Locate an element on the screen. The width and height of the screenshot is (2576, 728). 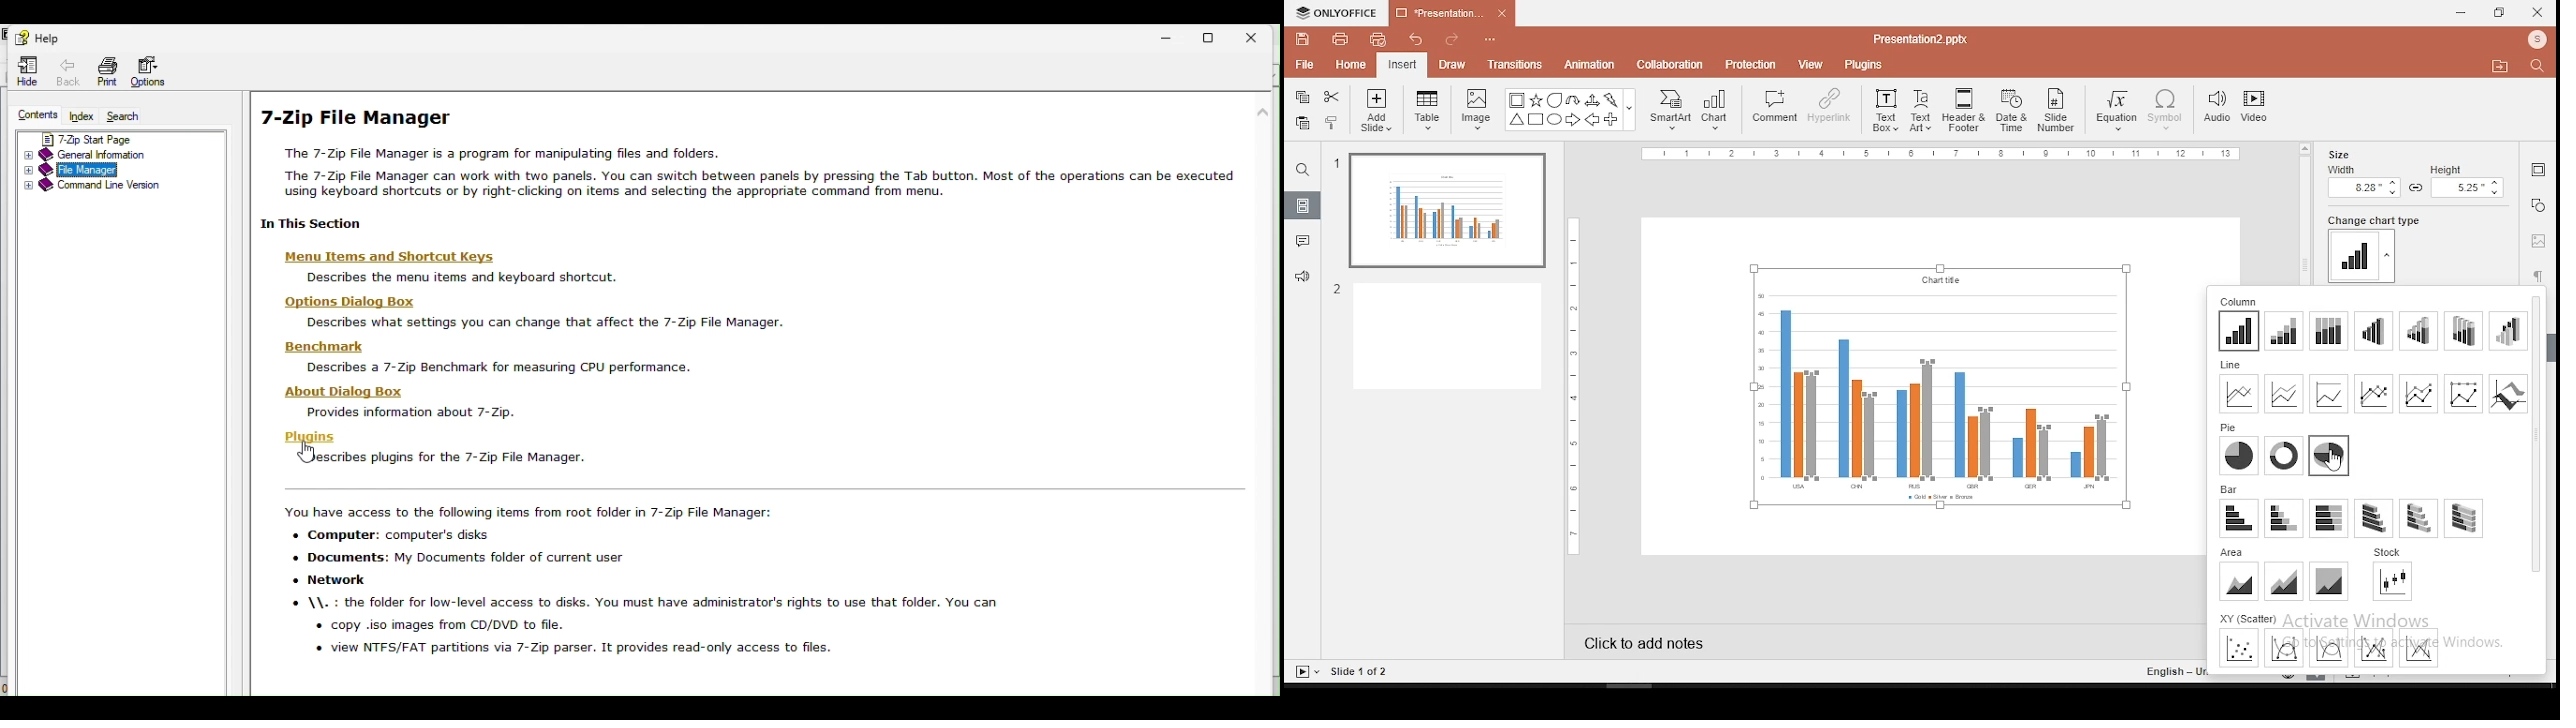
search is located at coordinates (2540, 67).